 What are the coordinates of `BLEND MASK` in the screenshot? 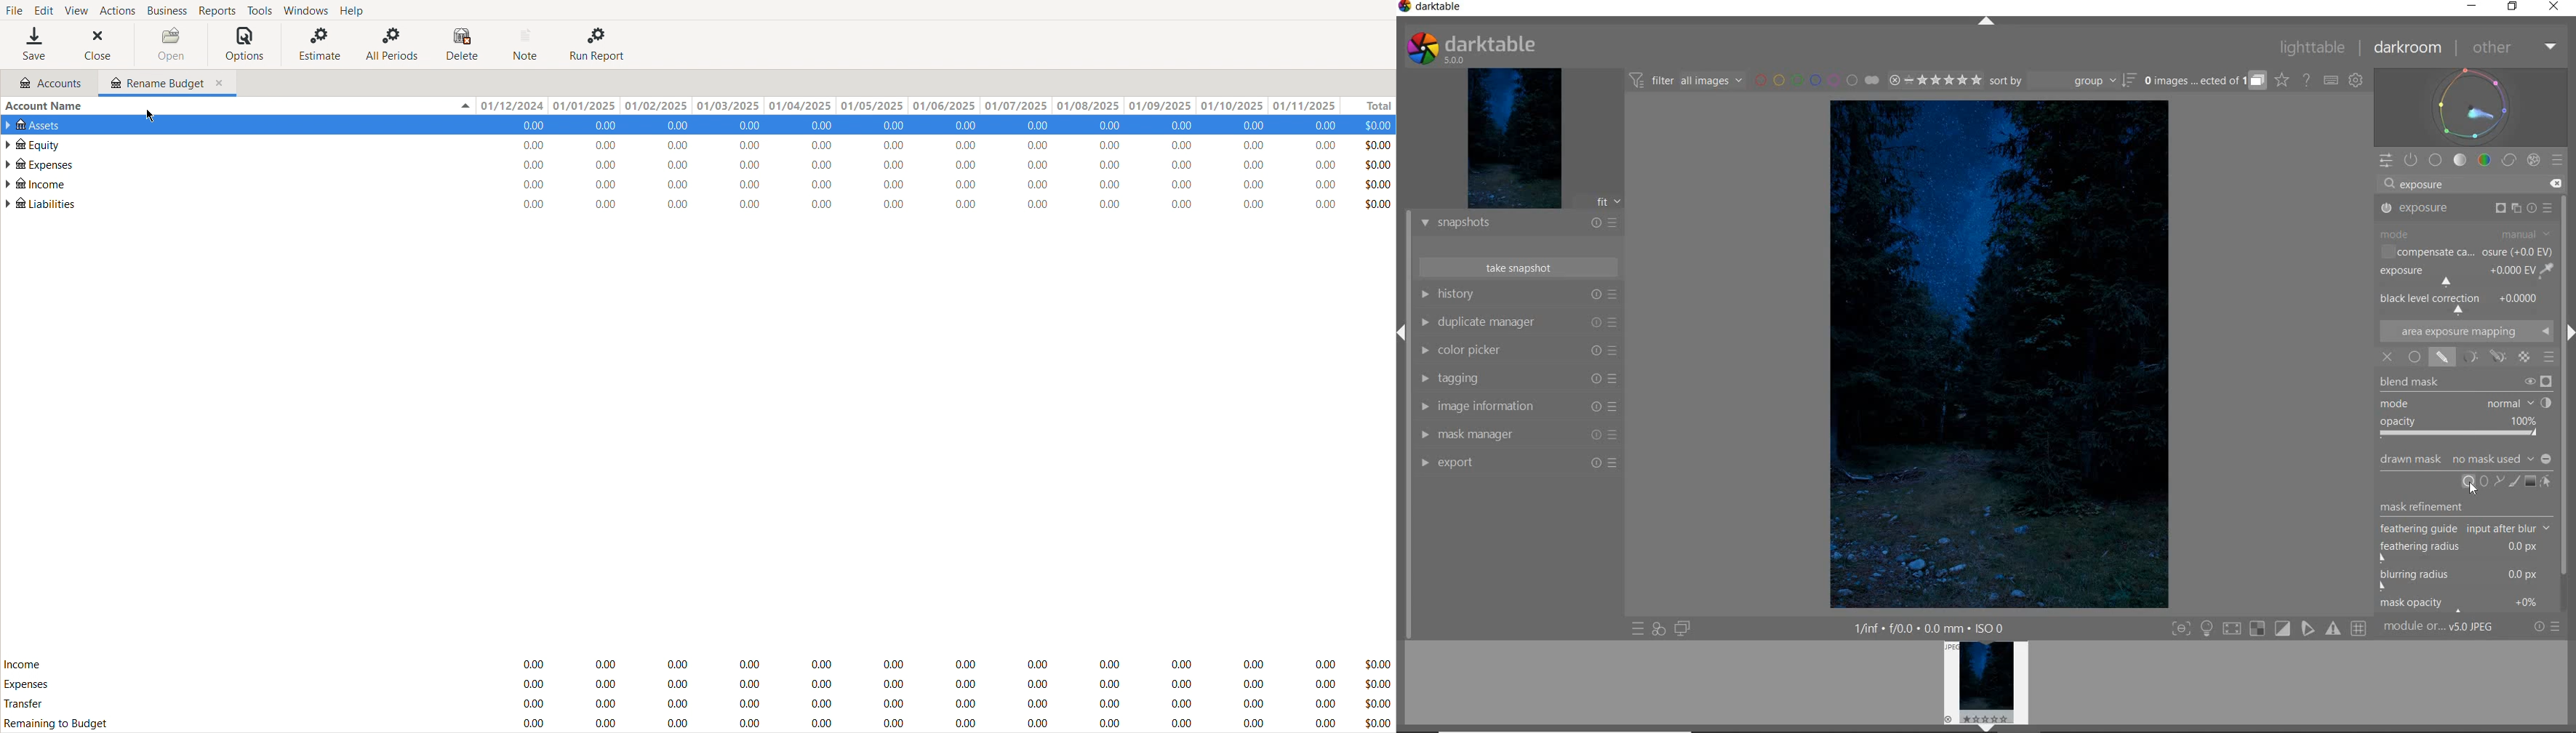 It's located at (2467, 406).